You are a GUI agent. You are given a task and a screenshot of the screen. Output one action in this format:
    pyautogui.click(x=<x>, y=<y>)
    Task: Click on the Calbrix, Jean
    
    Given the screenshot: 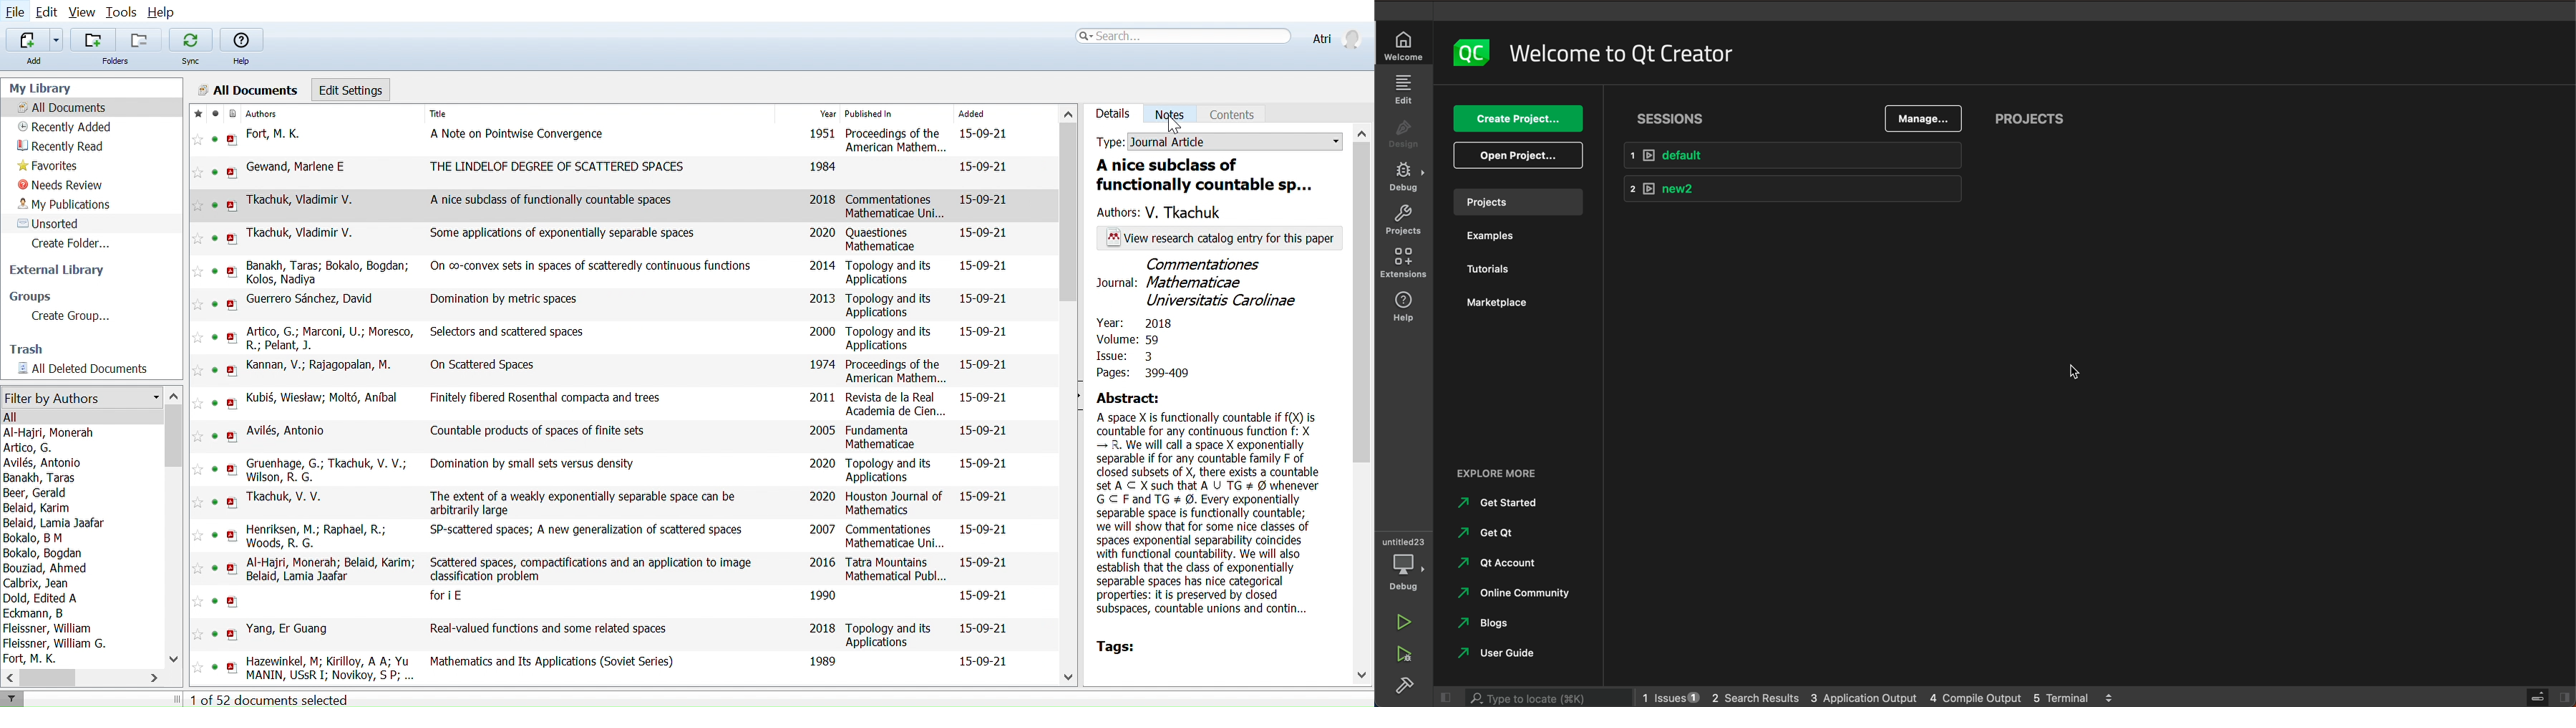 What is the action you would take?
    pyautogui.click(x=37, y=583)
    